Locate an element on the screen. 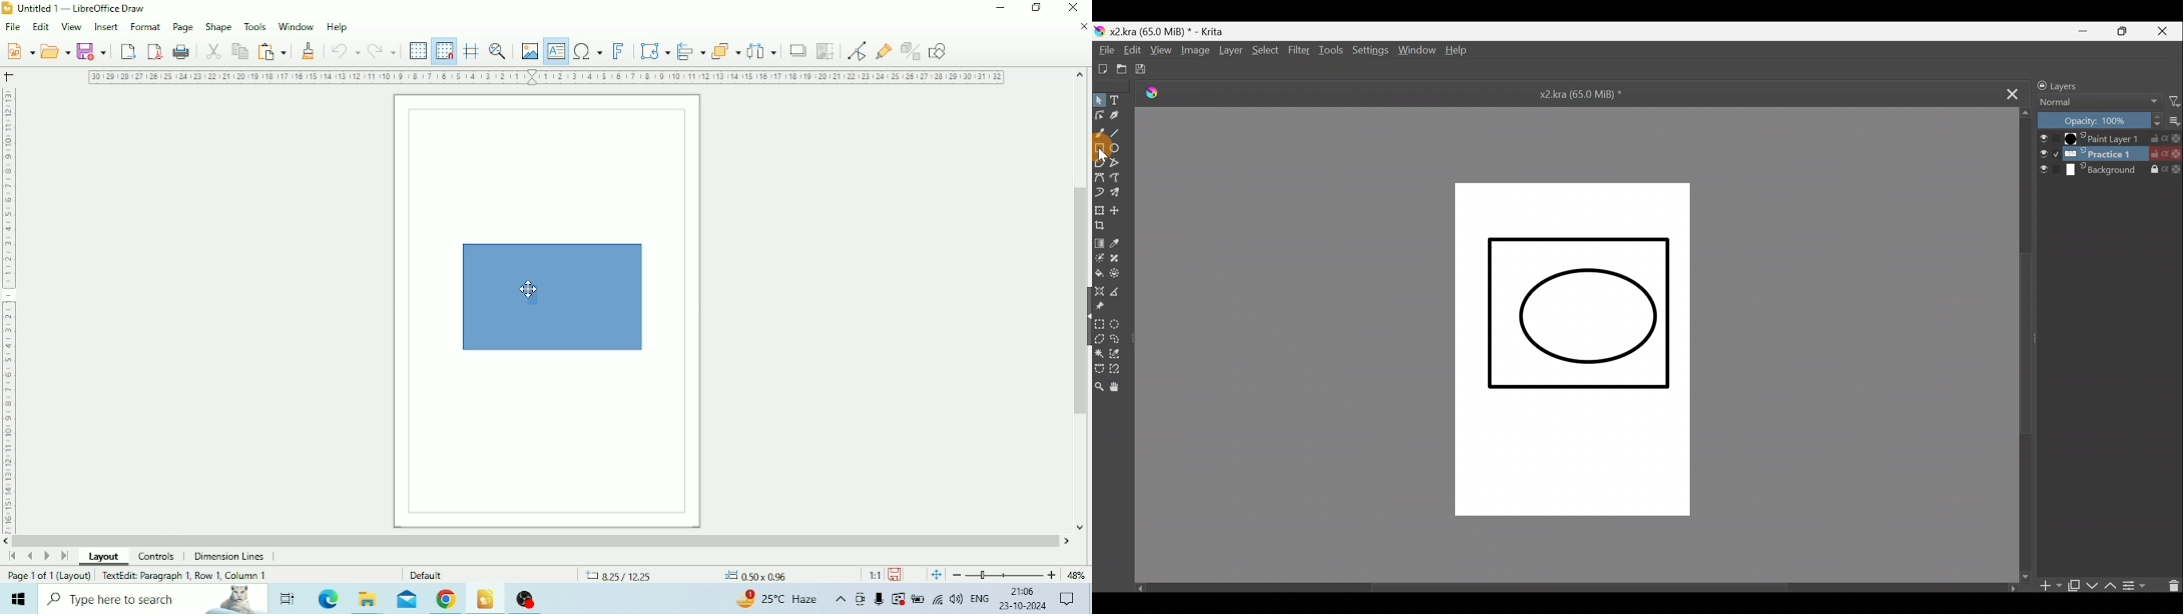 The image size is (2184, 616). Cut is located at coordinates (214, 51).